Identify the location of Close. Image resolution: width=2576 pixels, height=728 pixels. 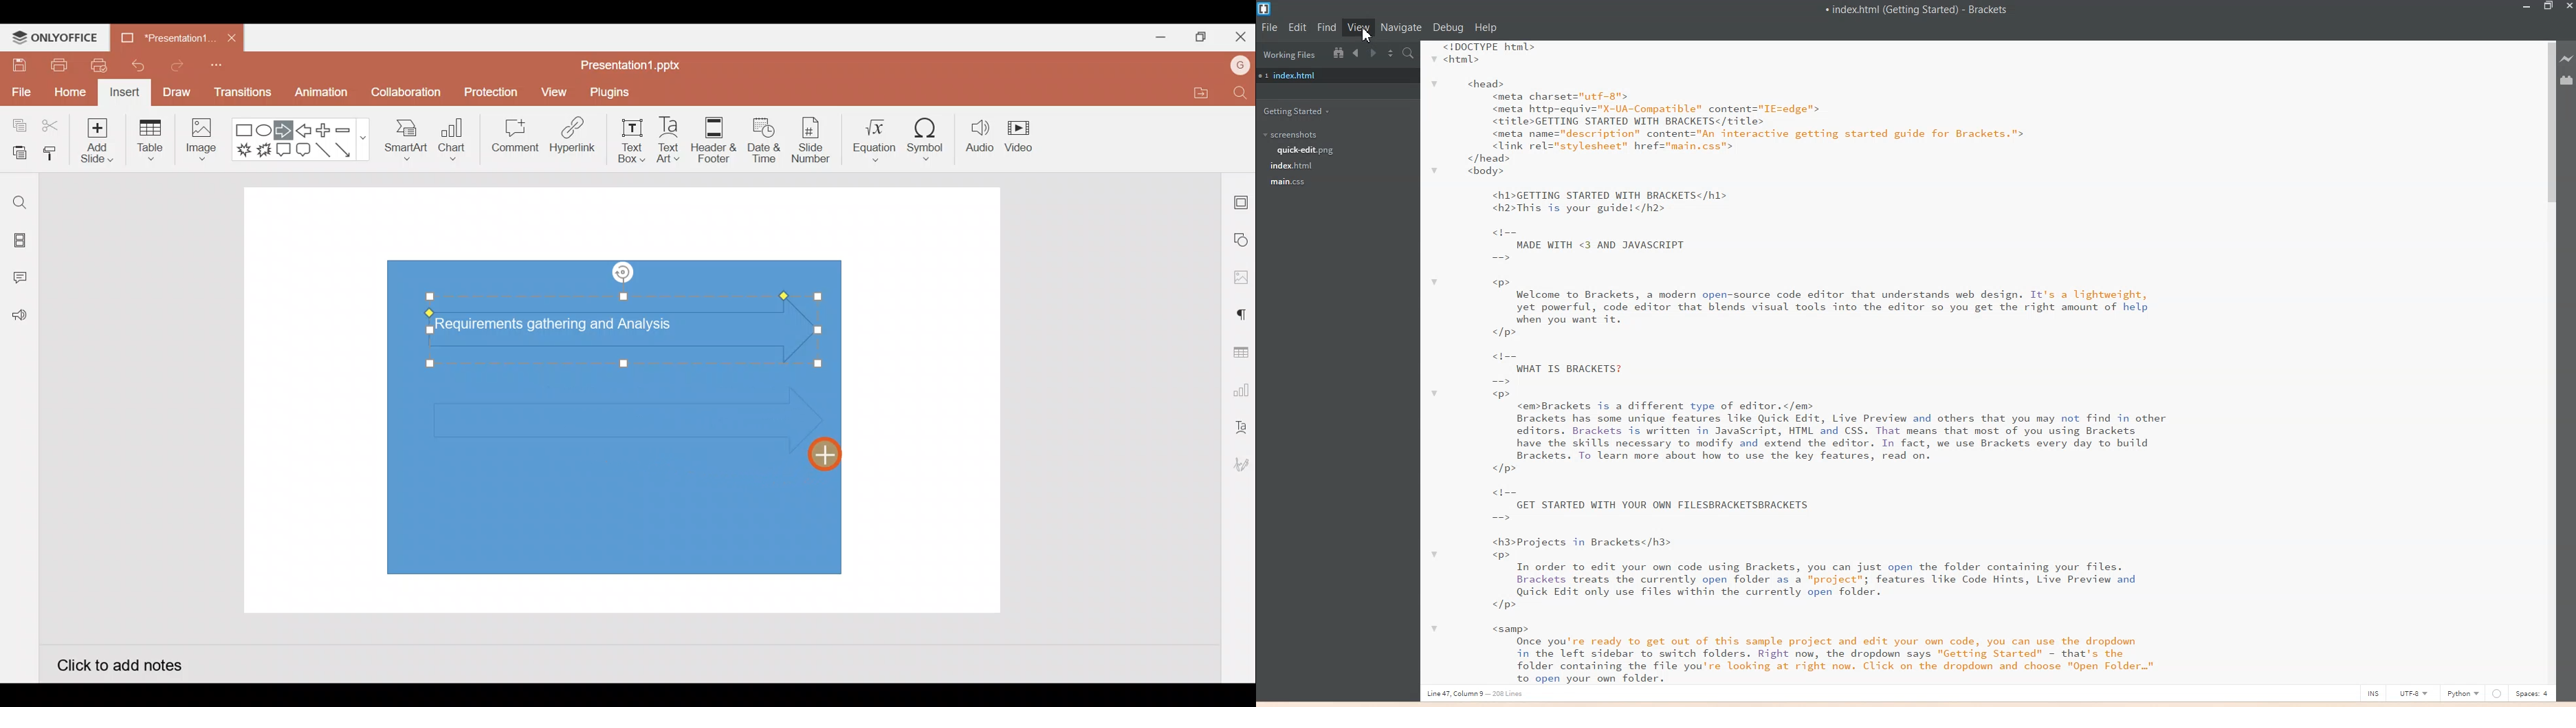
(1238, 34).